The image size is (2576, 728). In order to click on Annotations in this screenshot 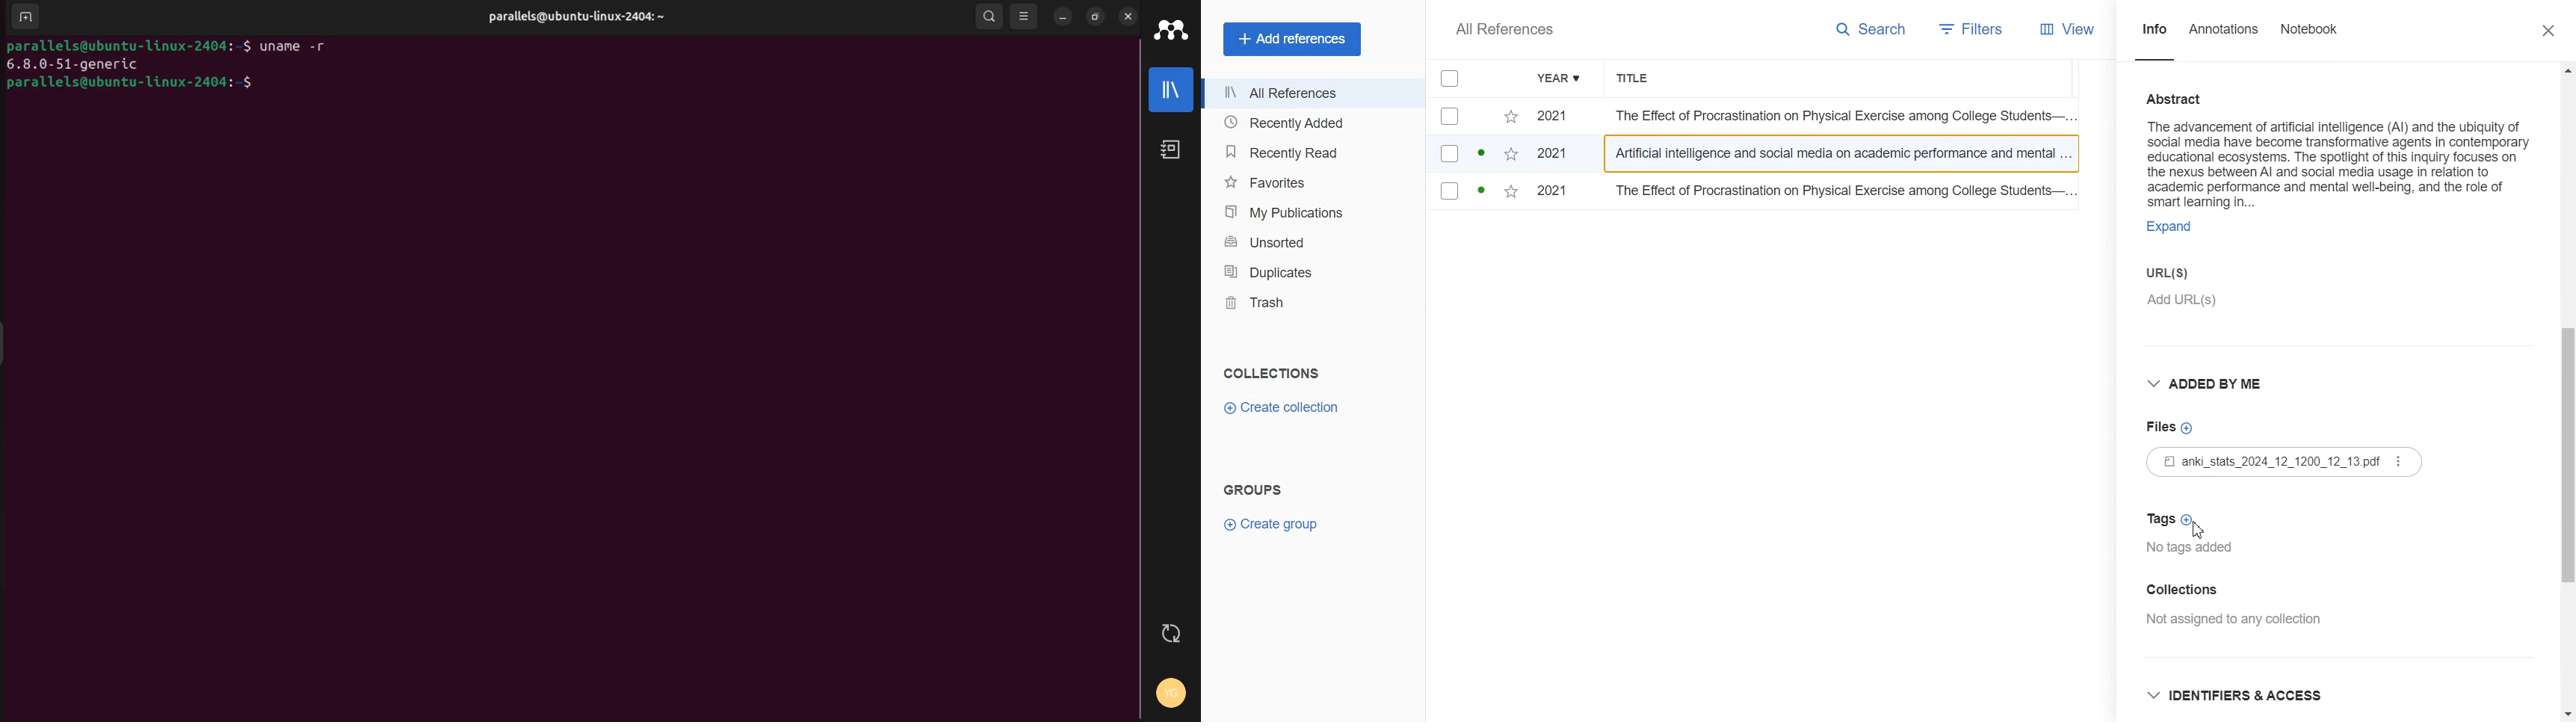, I will do `click(2225, 38)`.